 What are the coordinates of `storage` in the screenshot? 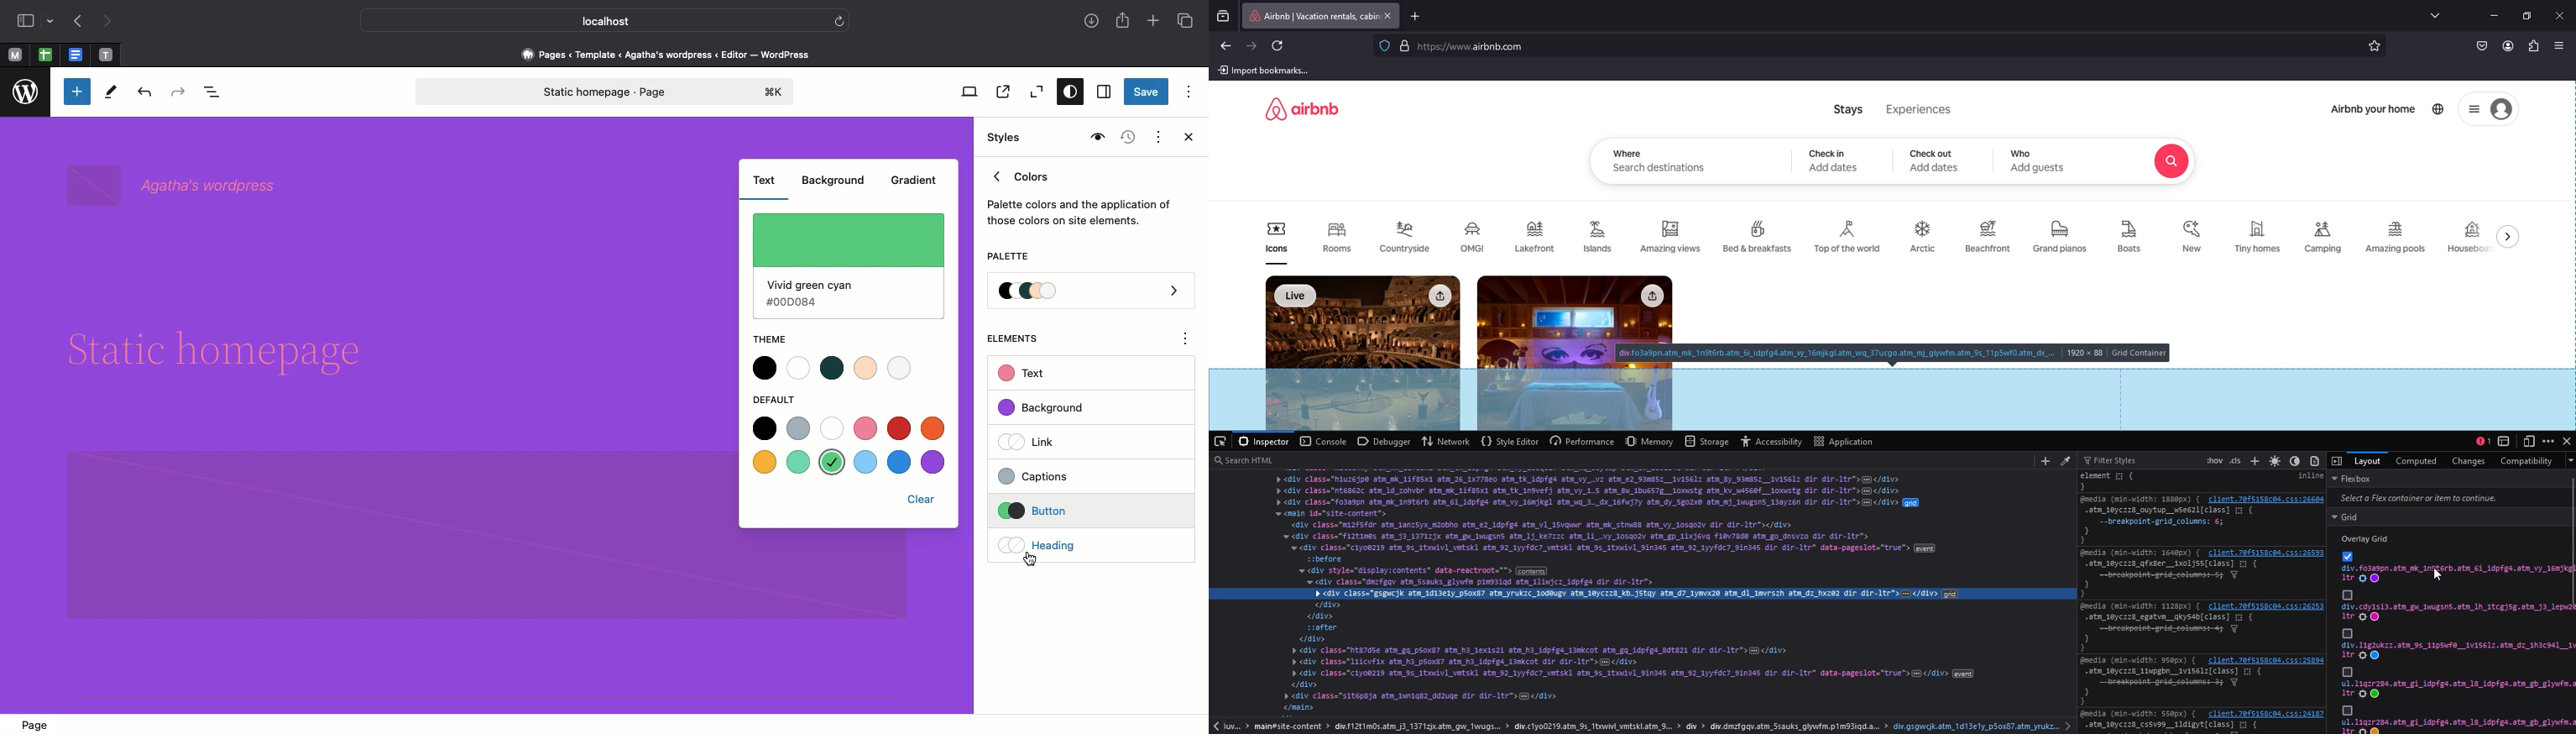 It's located at (1708, 441).